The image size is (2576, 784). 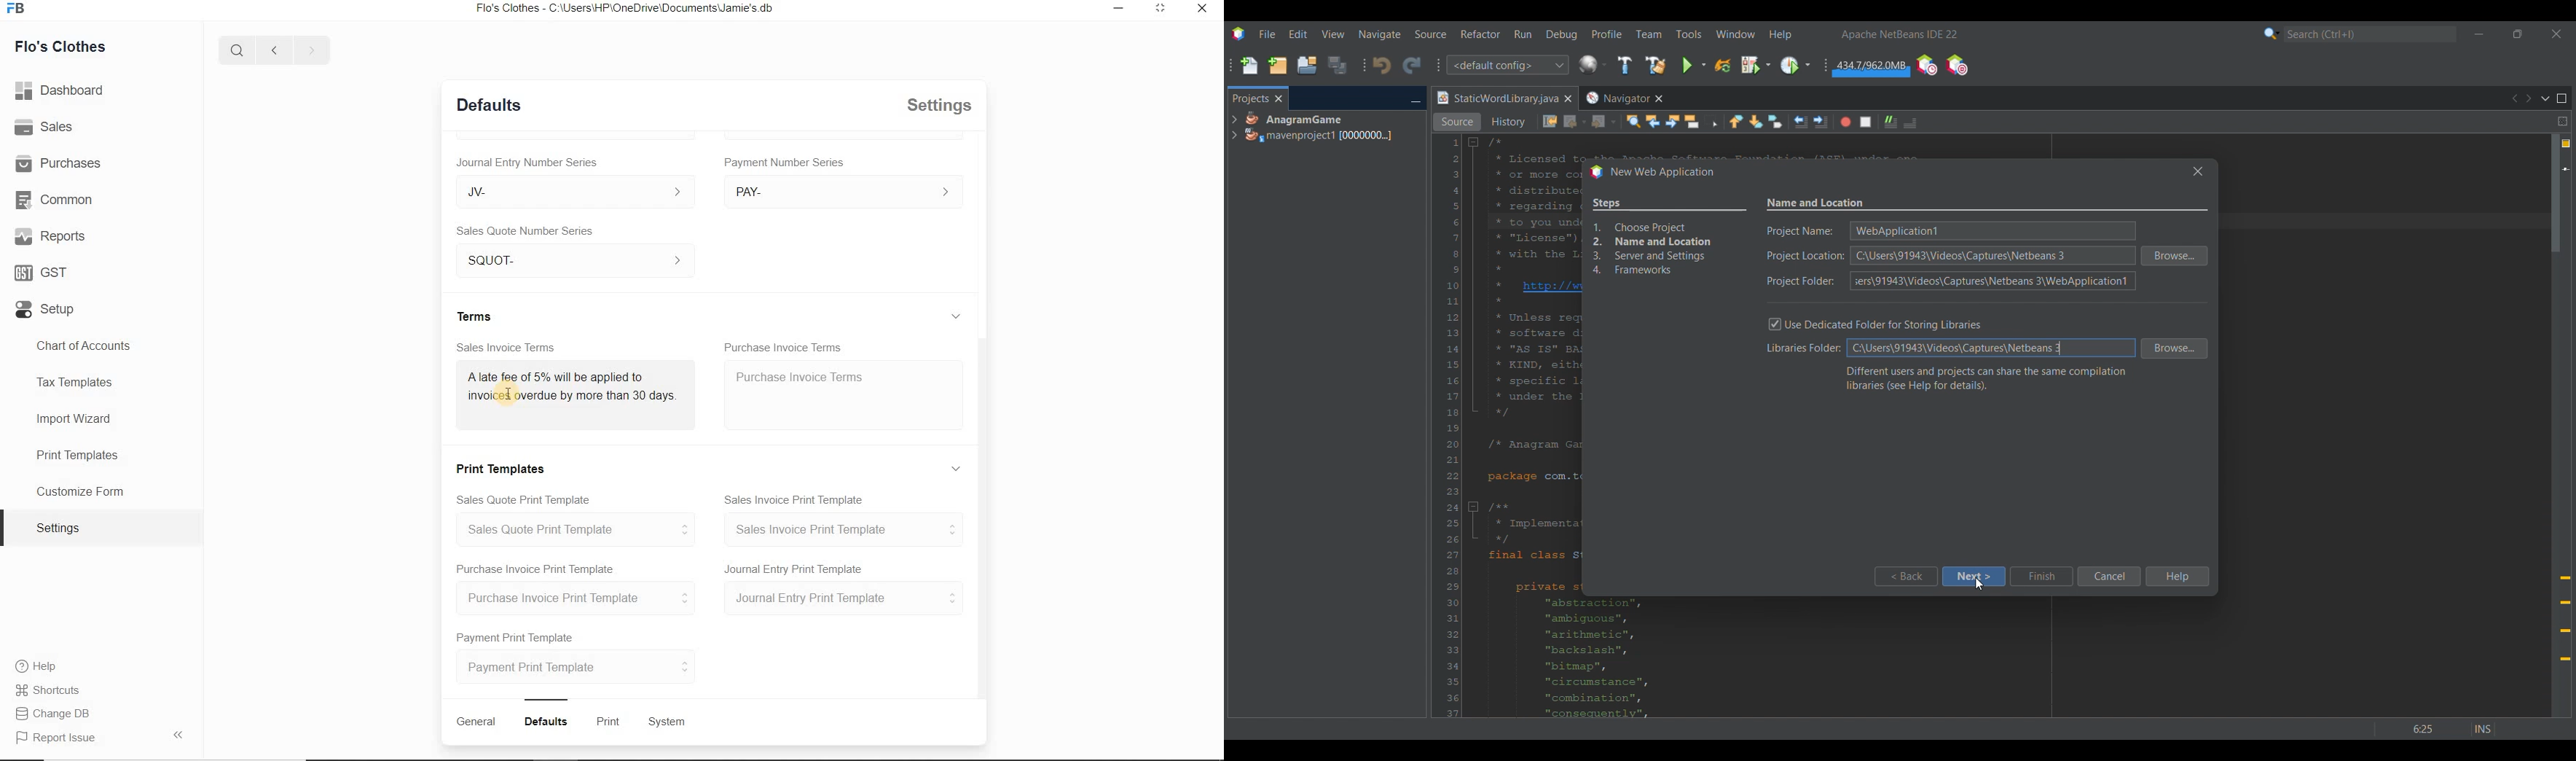 What do you see at coordinates (795, 568) in the screenshot?
I see `Journal Entry Print Template` at bounding box center [795, 568].